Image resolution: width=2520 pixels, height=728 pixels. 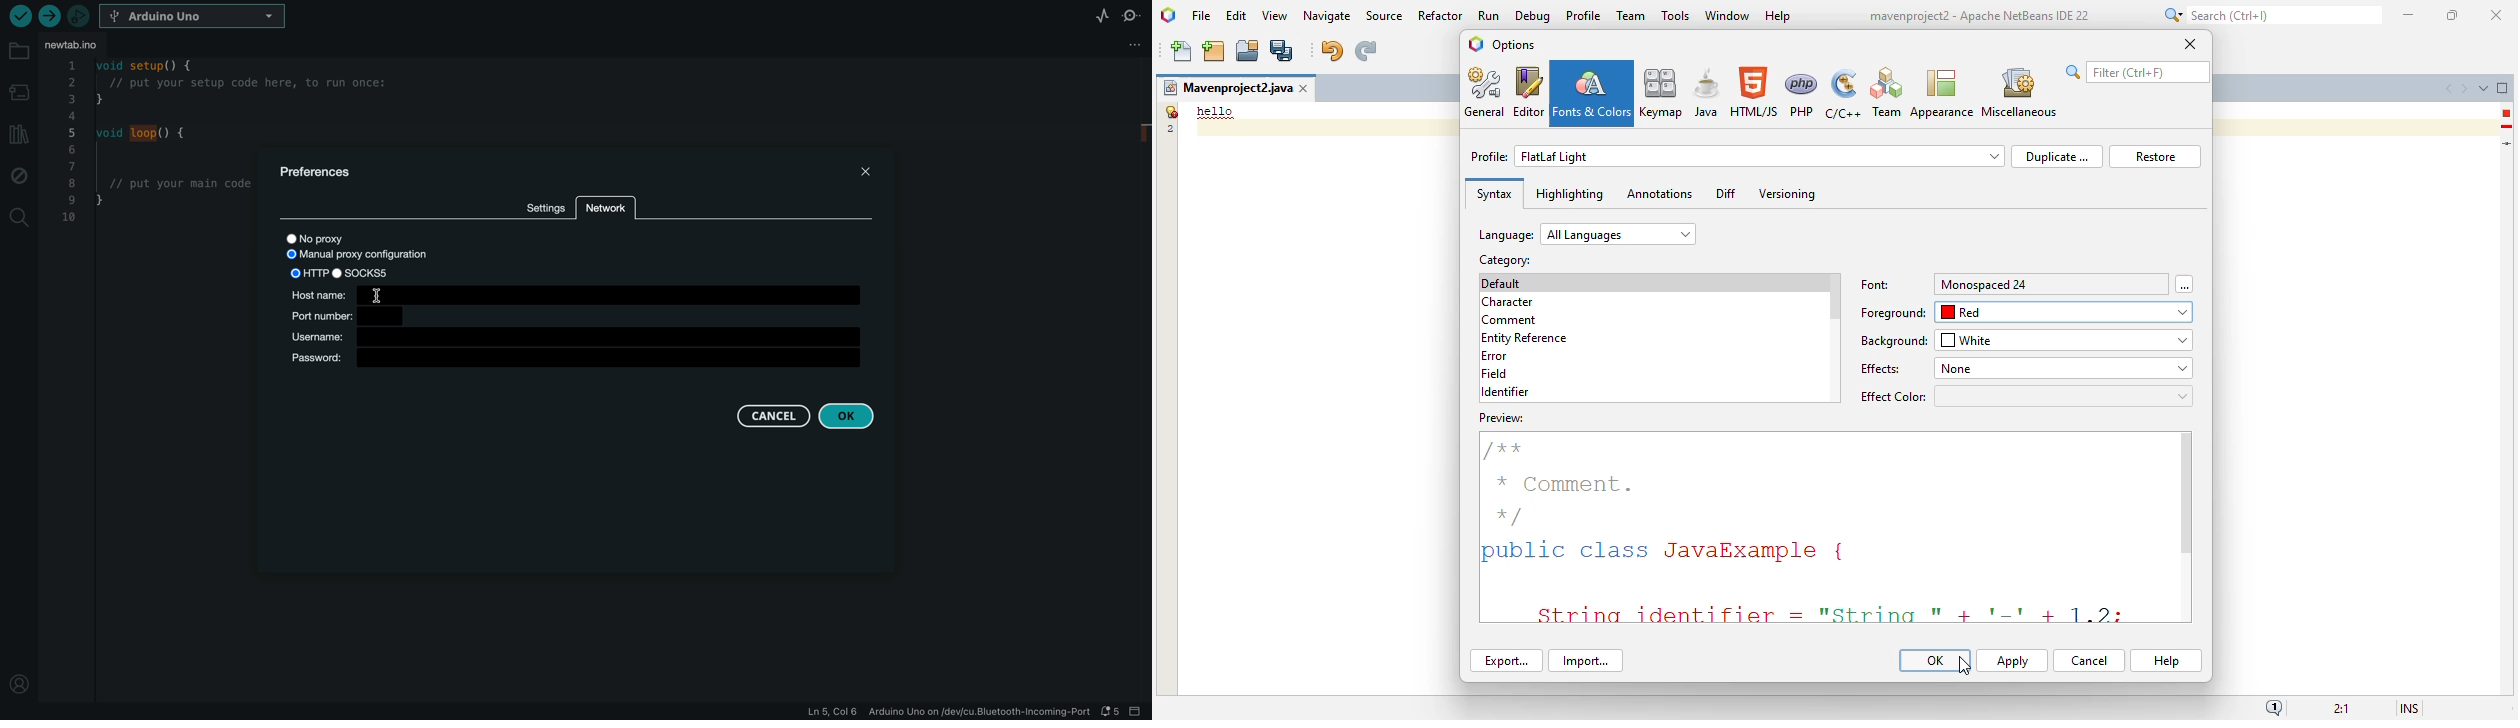 What do you see at coordinates (2507, 127) in the screenshot?
I see `hint` at bounding box center [2507, 127].